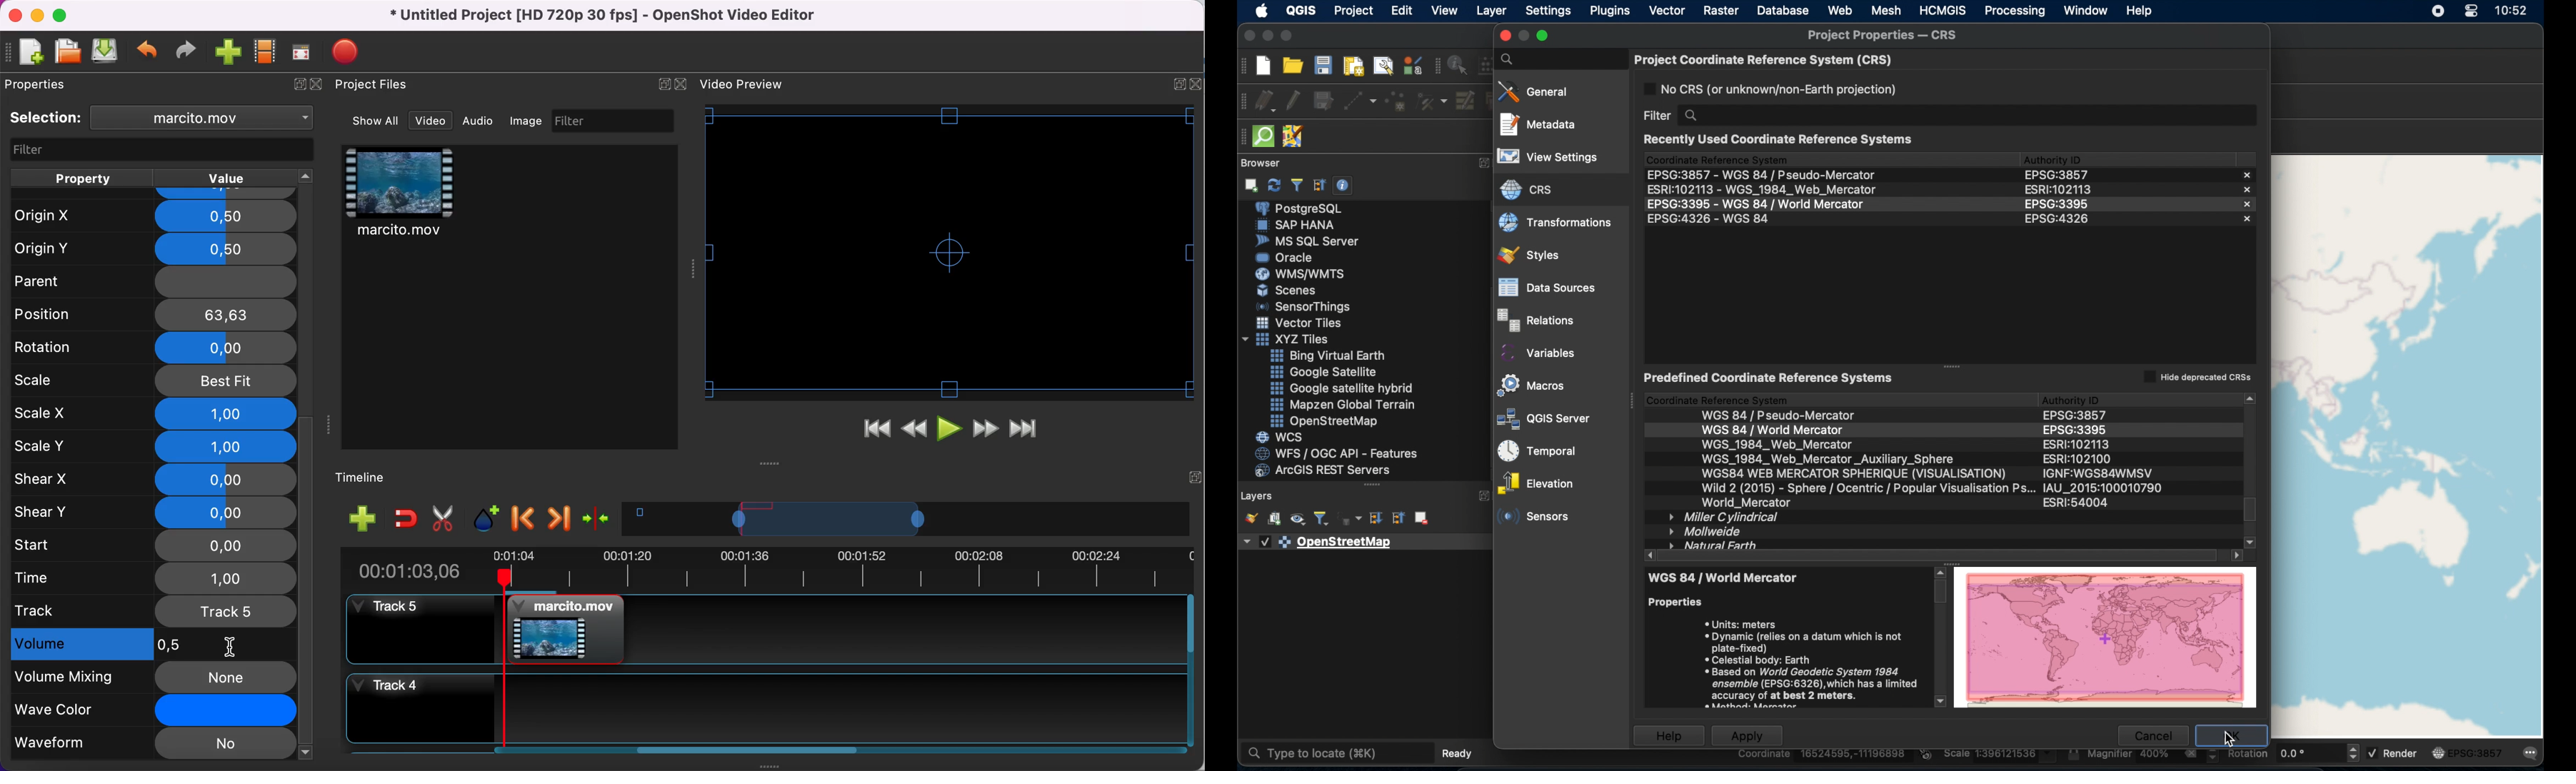  Describe the element at coordinates (615, 120) in the screenshot. I see `filter` at that location.